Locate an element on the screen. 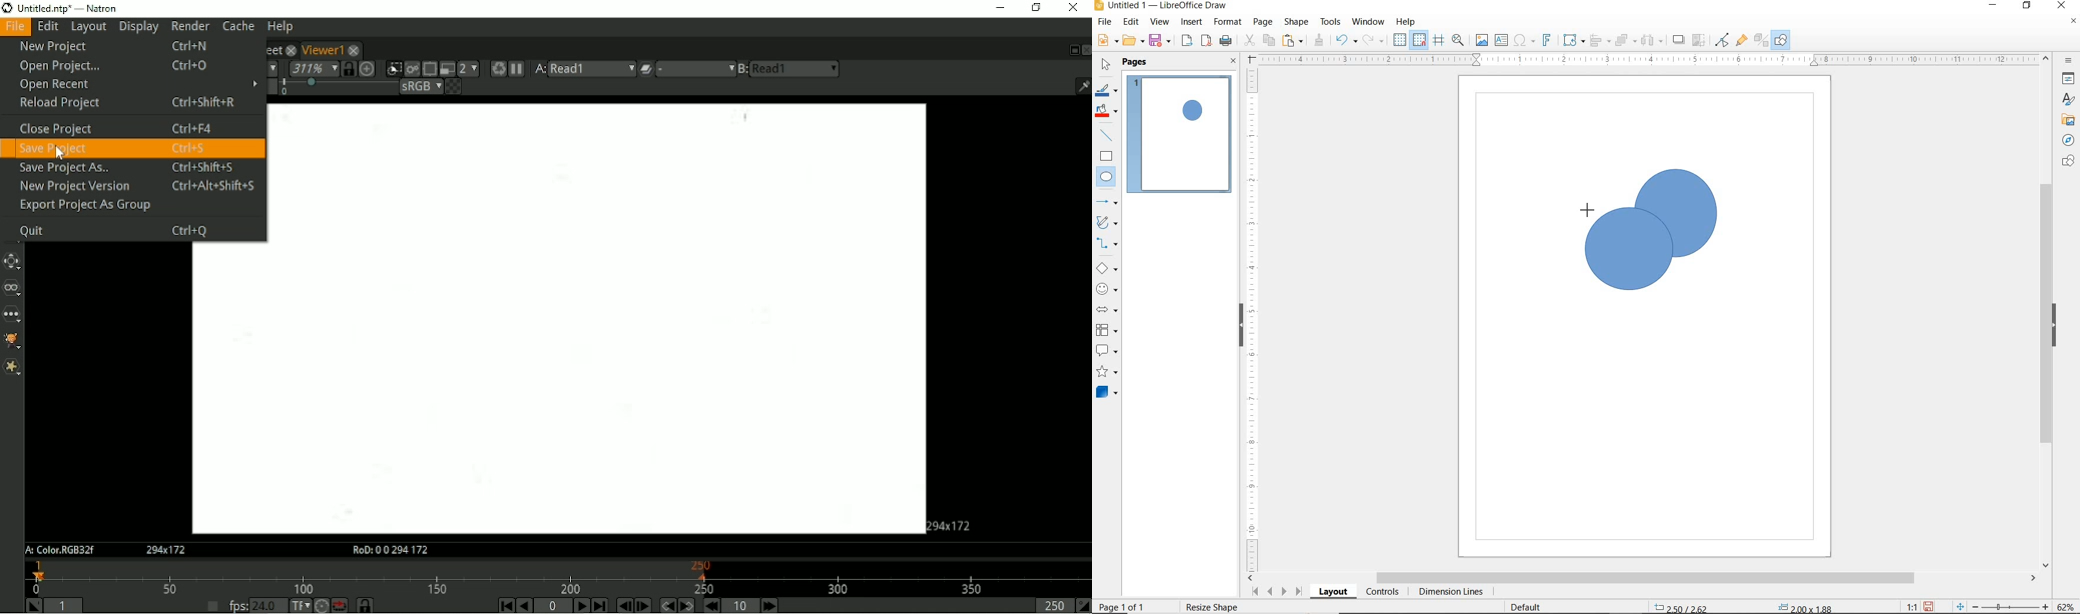  LAYOUT is located at coordinates (1333, 593).